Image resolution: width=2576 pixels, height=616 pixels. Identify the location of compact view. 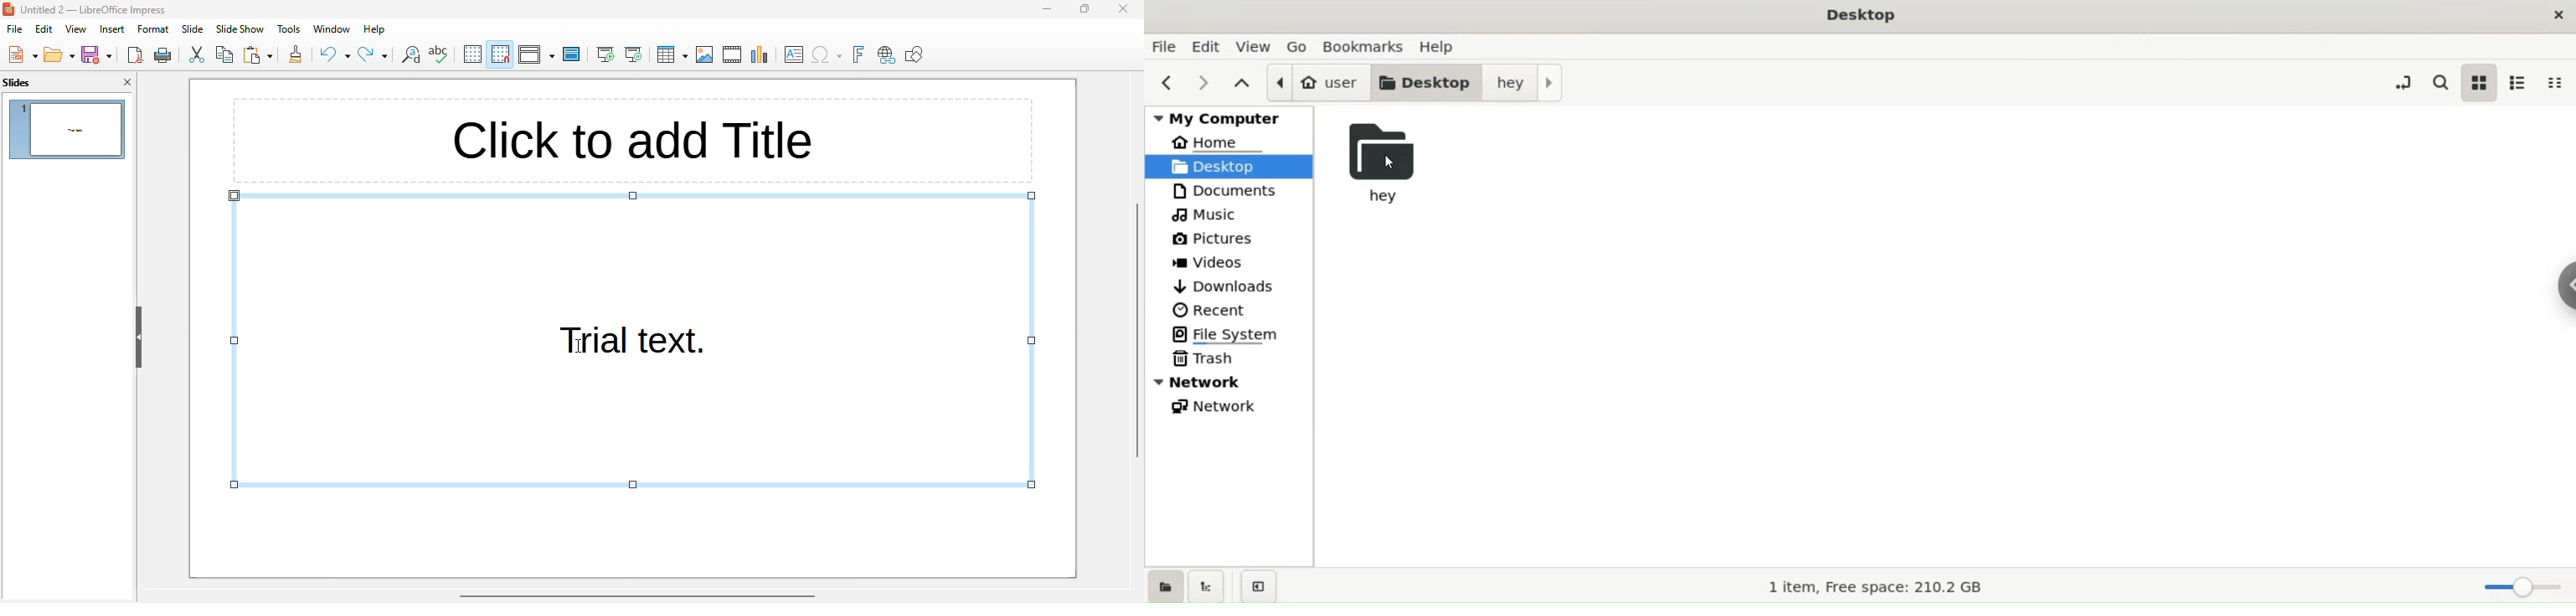
(2557, 83).